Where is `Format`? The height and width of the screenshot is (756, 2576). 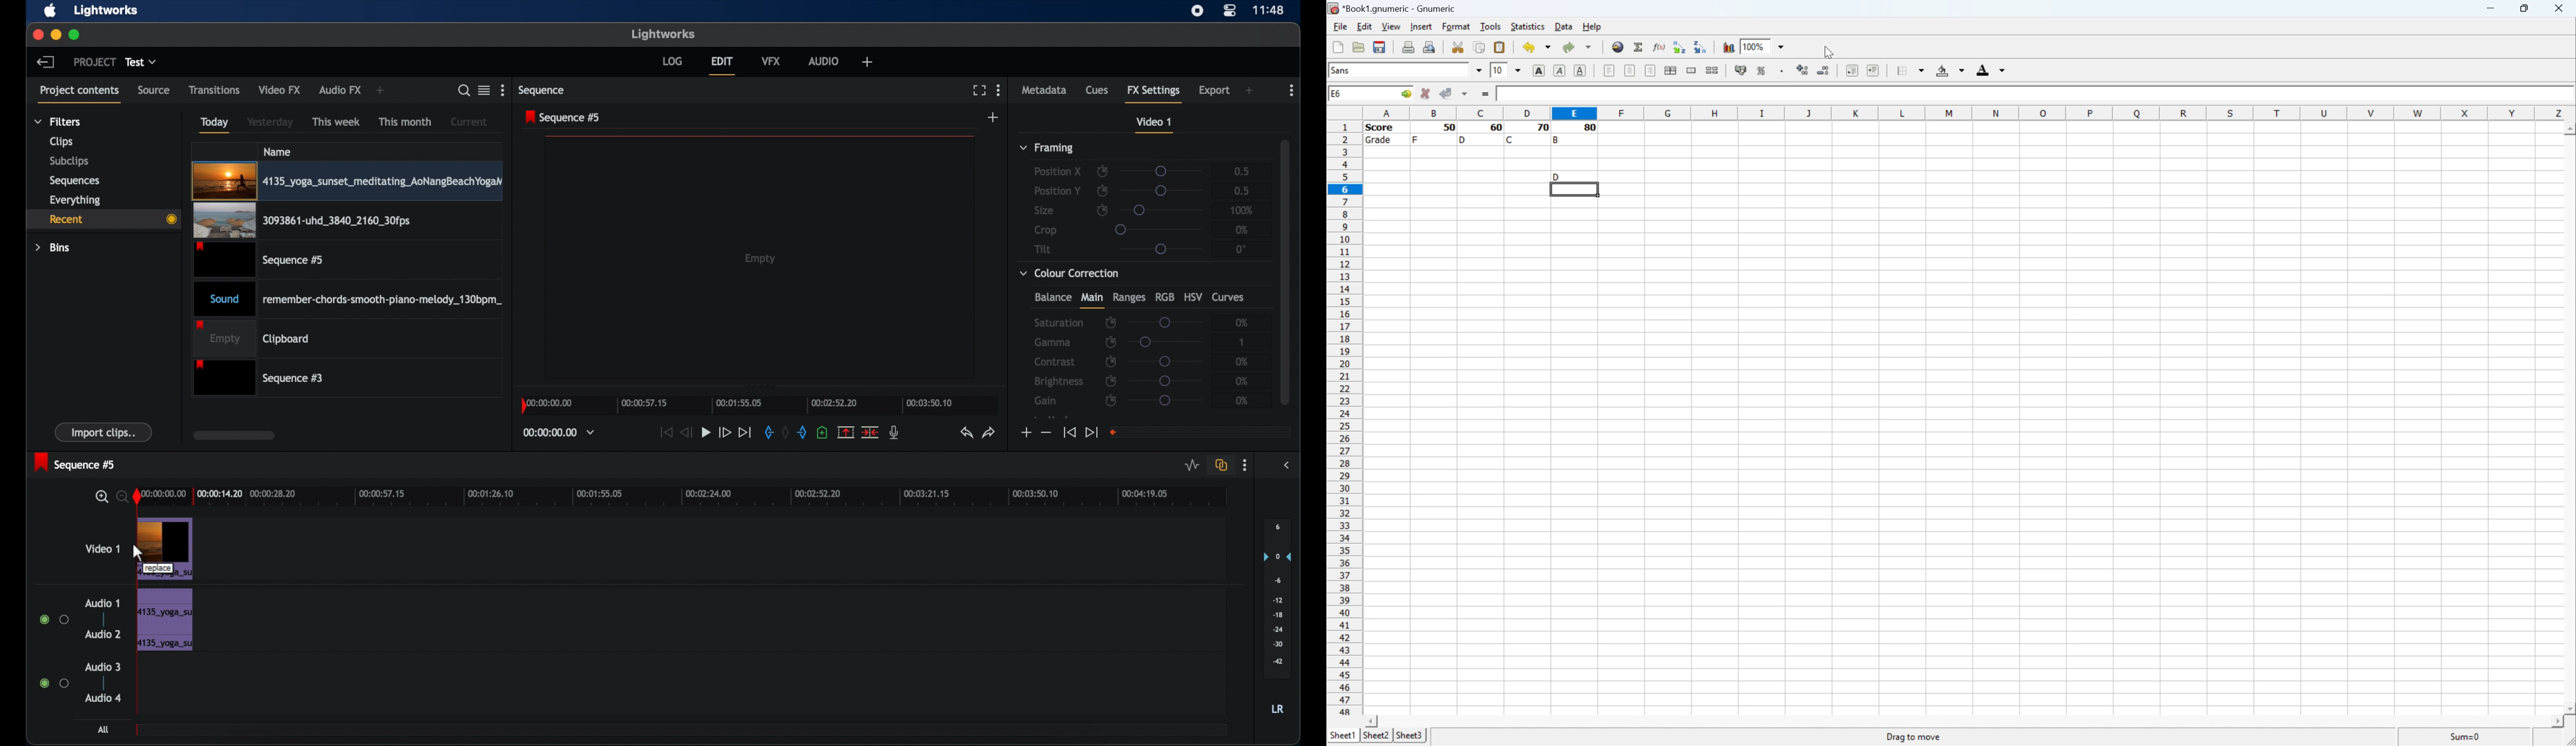 Format is located at coordinates (1456, 25).